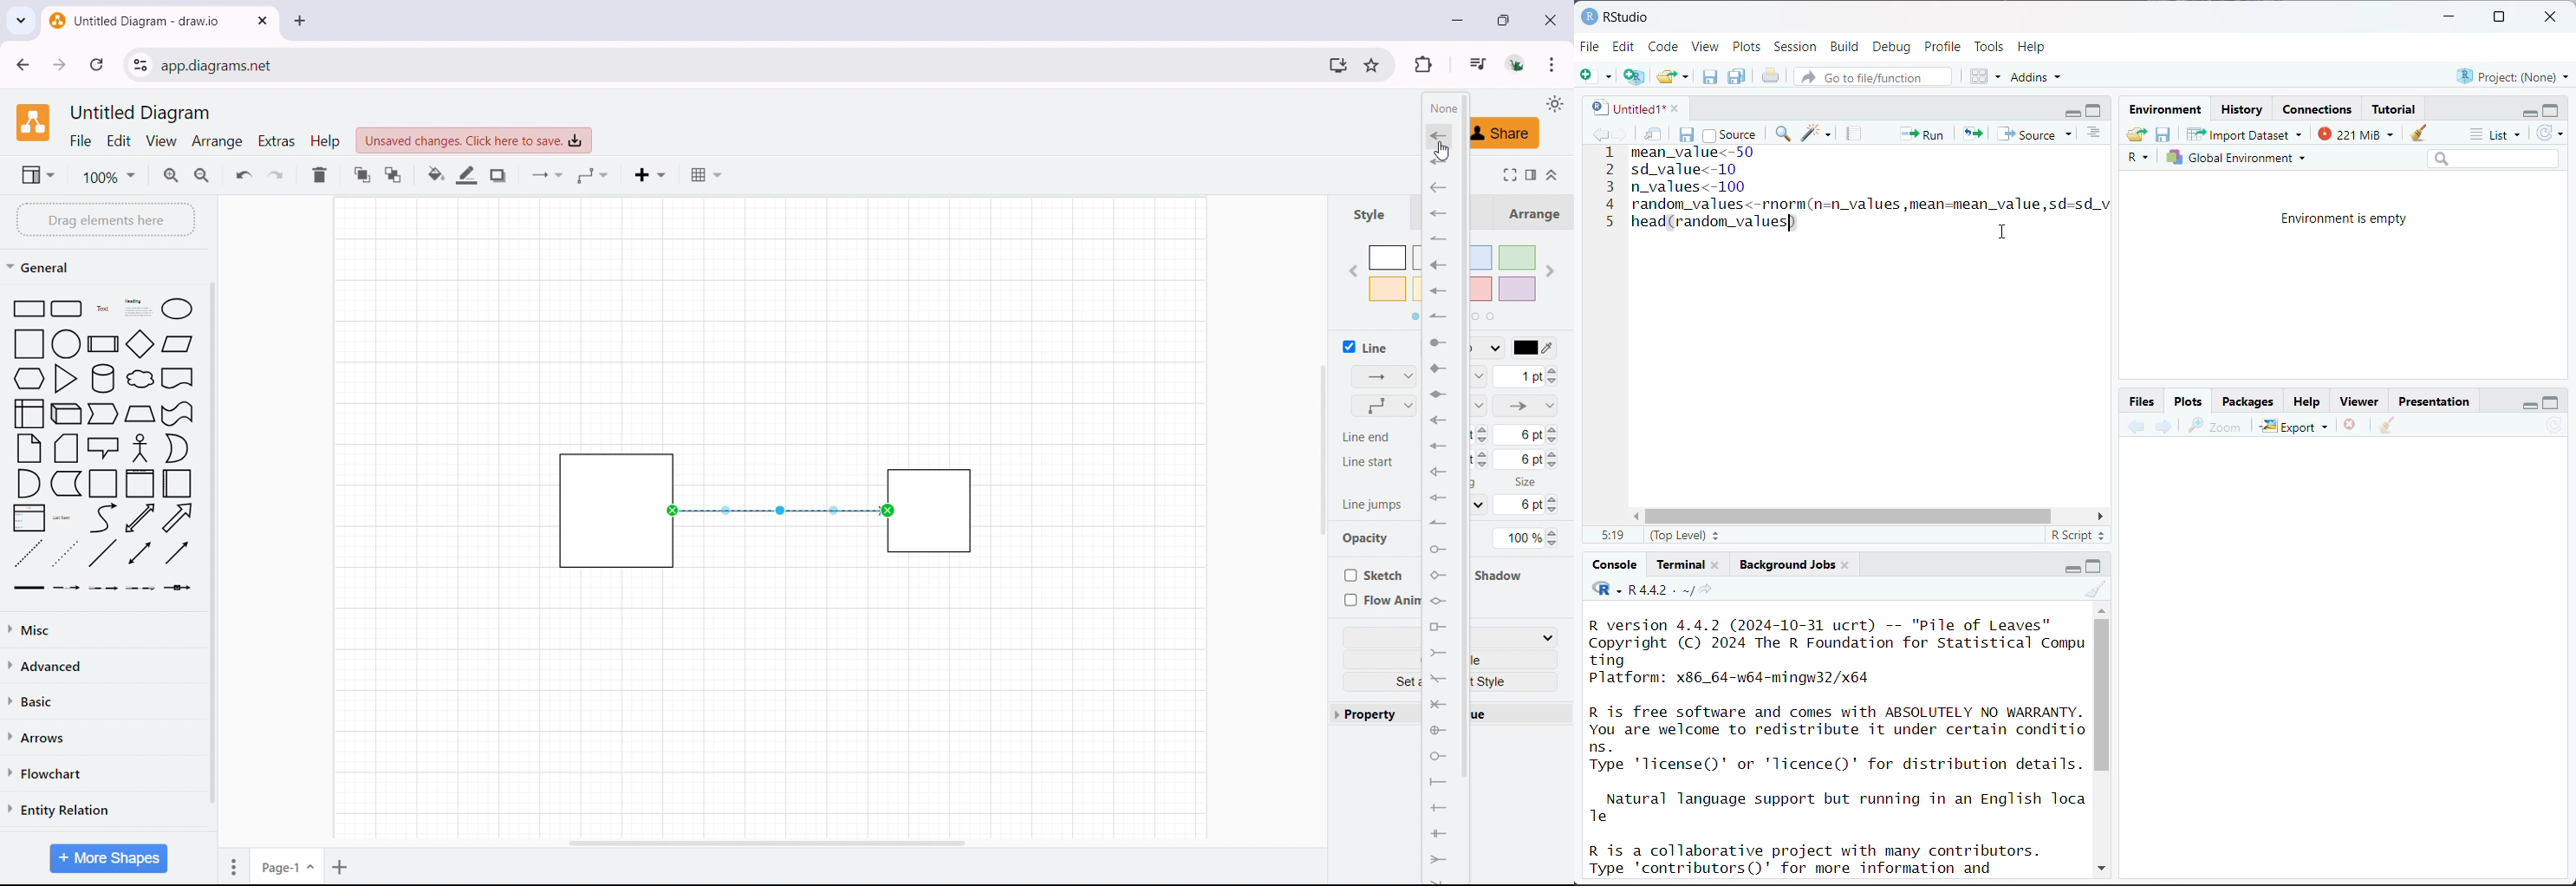 This screenshot has height=896, width=2576. Describe the element at coordinates (1615, 16) in the screenshot. I see `RStudio` at that location.